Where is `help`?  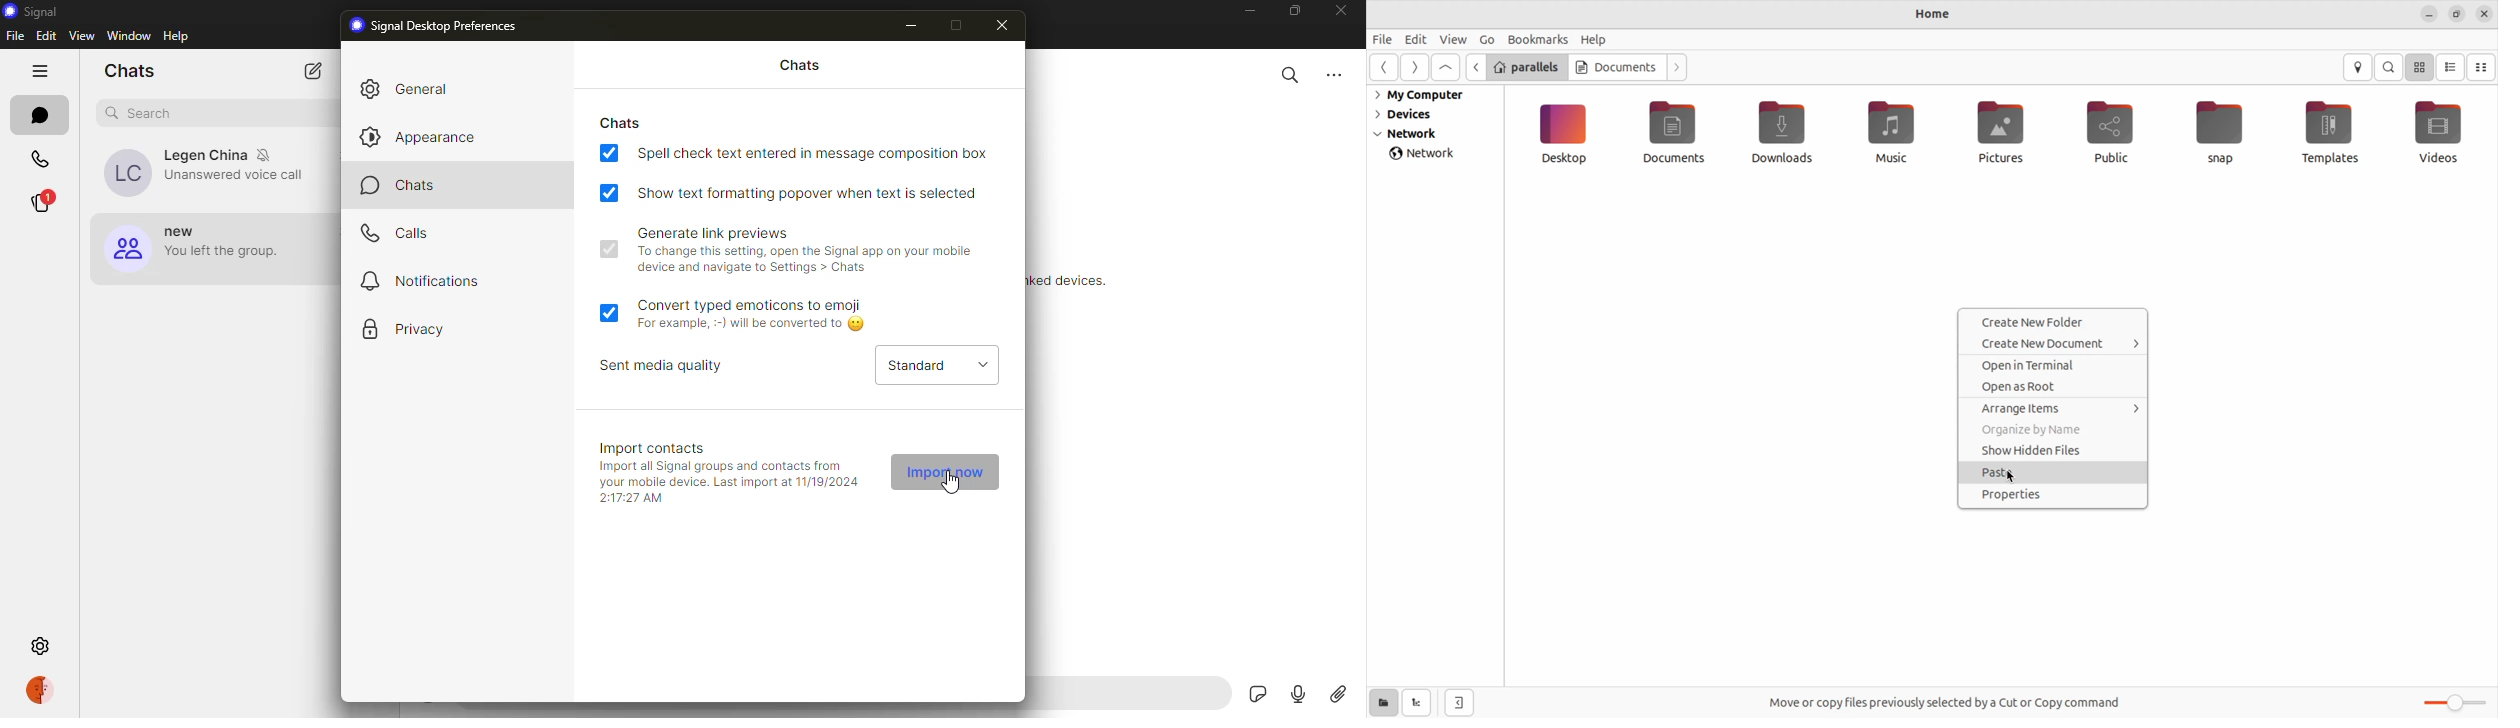
help is located at coordinates (176, 35).